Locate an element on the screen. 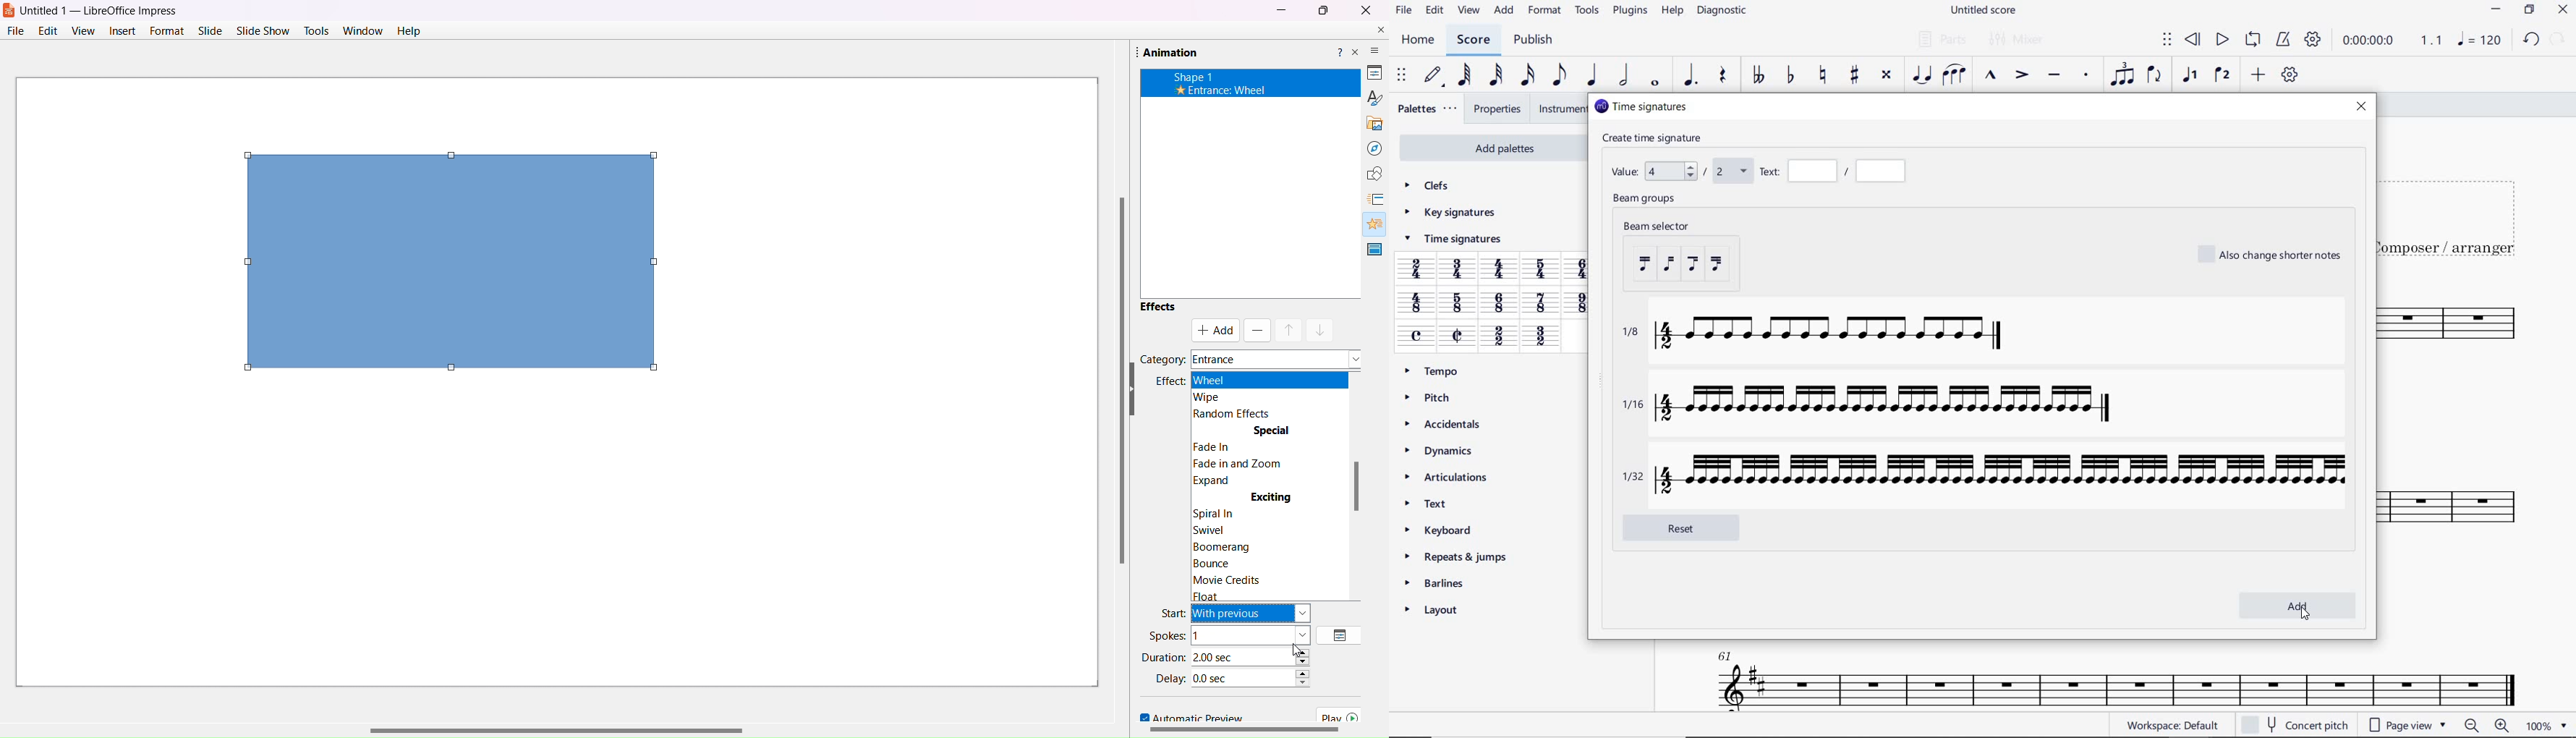 Image resolution: width=2576 pixels, height=756 pixels. Slide Show is located at coordinates (264, 29).